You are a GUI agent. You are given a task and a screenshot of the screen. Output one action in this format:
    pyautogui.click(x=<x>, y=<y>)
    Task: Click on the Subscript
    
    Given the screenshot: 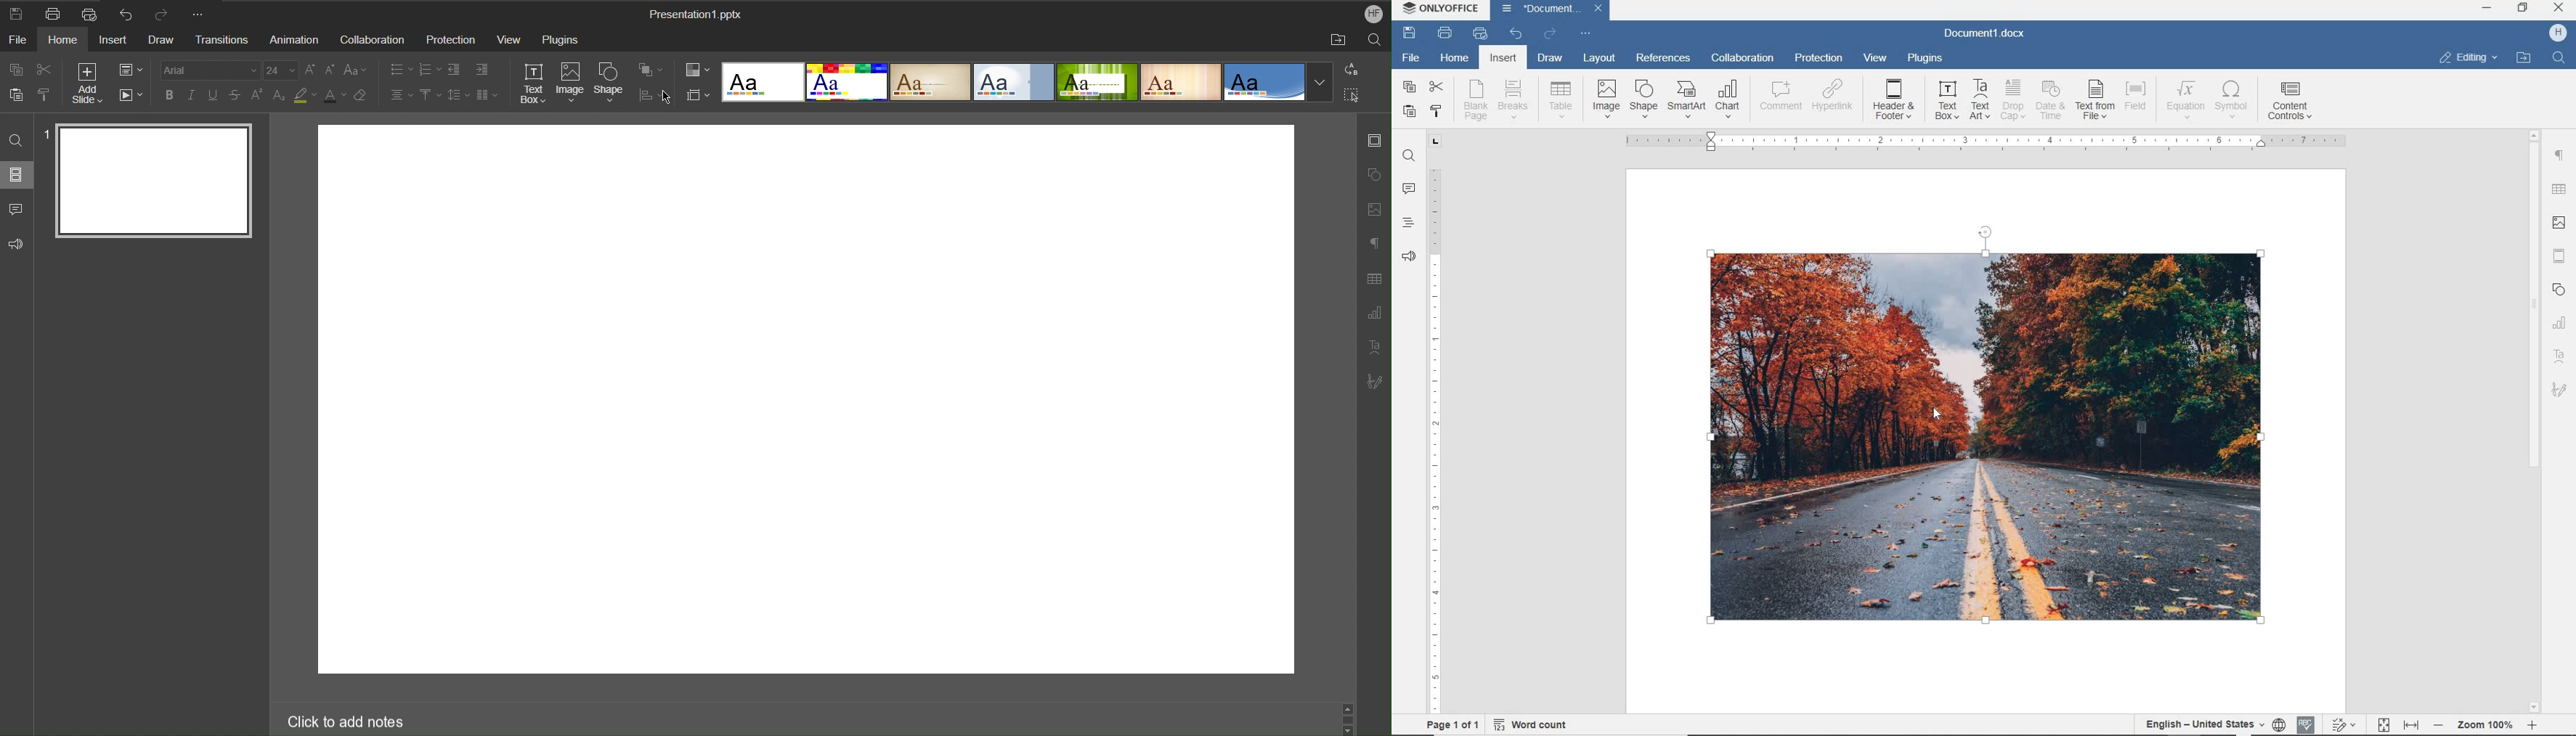 What is the action you would take?
    pyautogui.click(x=280, y=95)
    